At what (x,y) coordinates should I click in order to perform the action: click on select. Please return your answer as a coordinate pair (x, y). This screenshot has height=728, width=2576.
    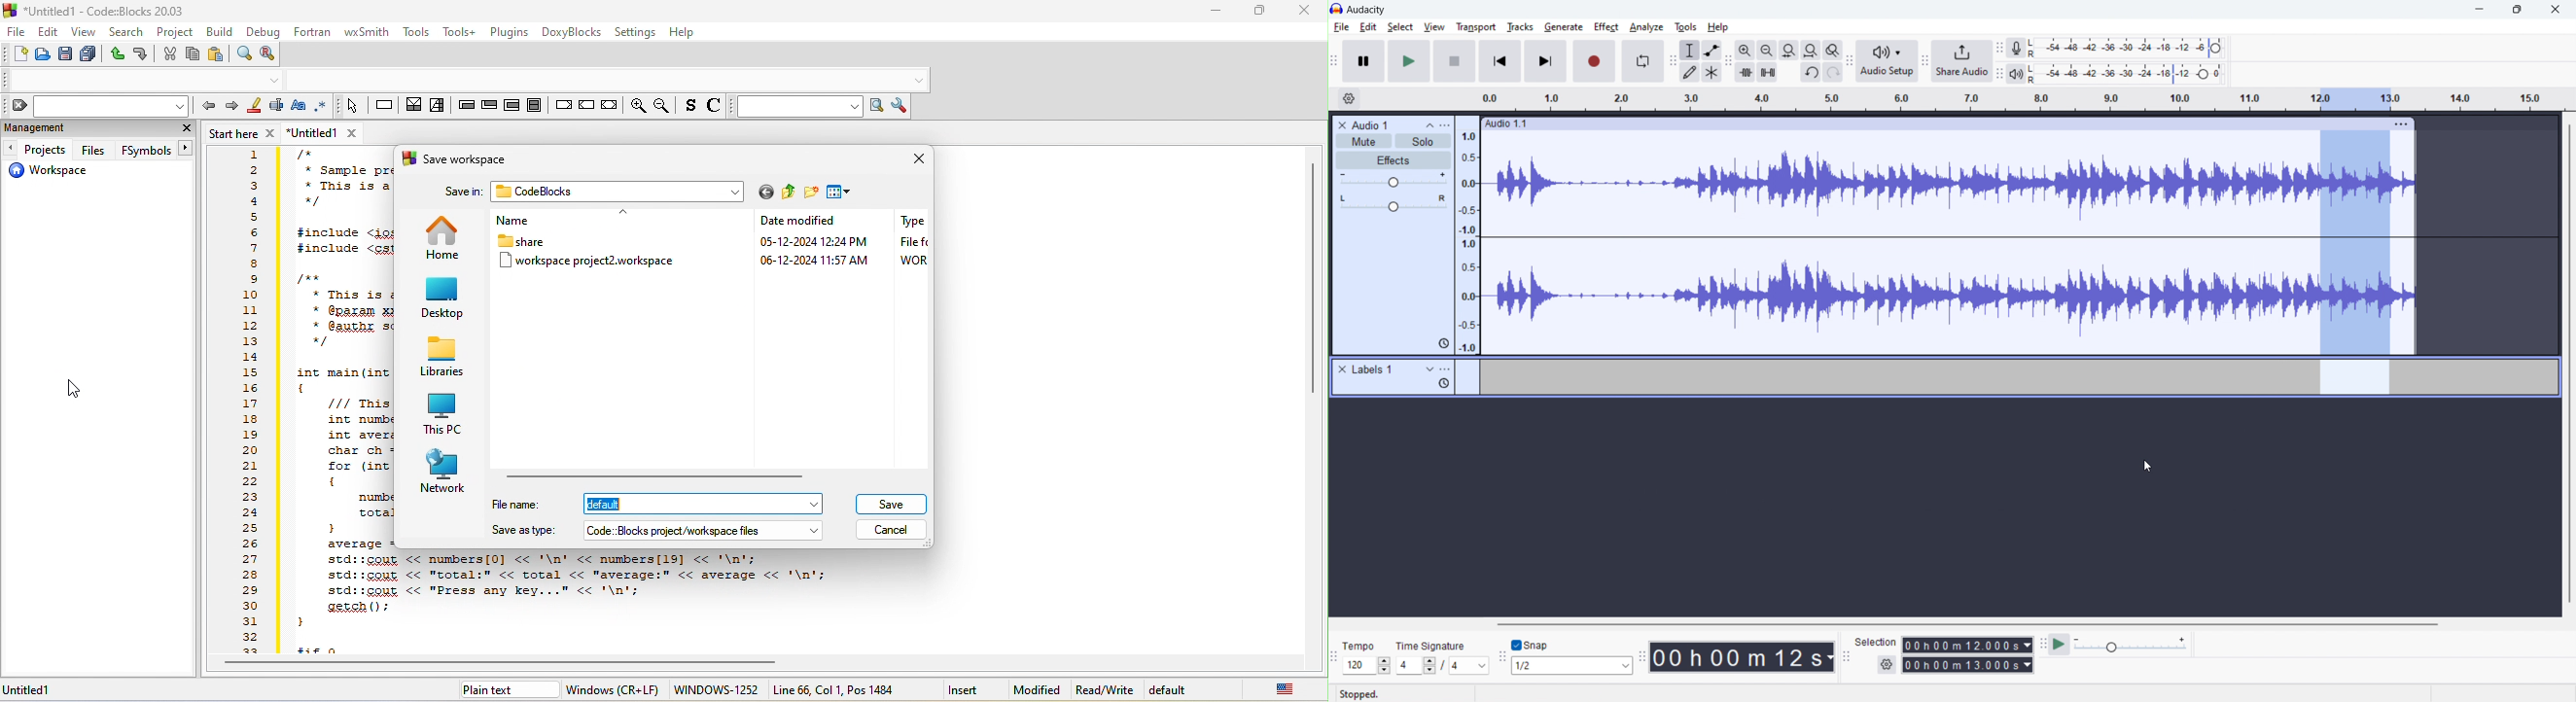
    Looking at the image, I should click on (1400, 27).